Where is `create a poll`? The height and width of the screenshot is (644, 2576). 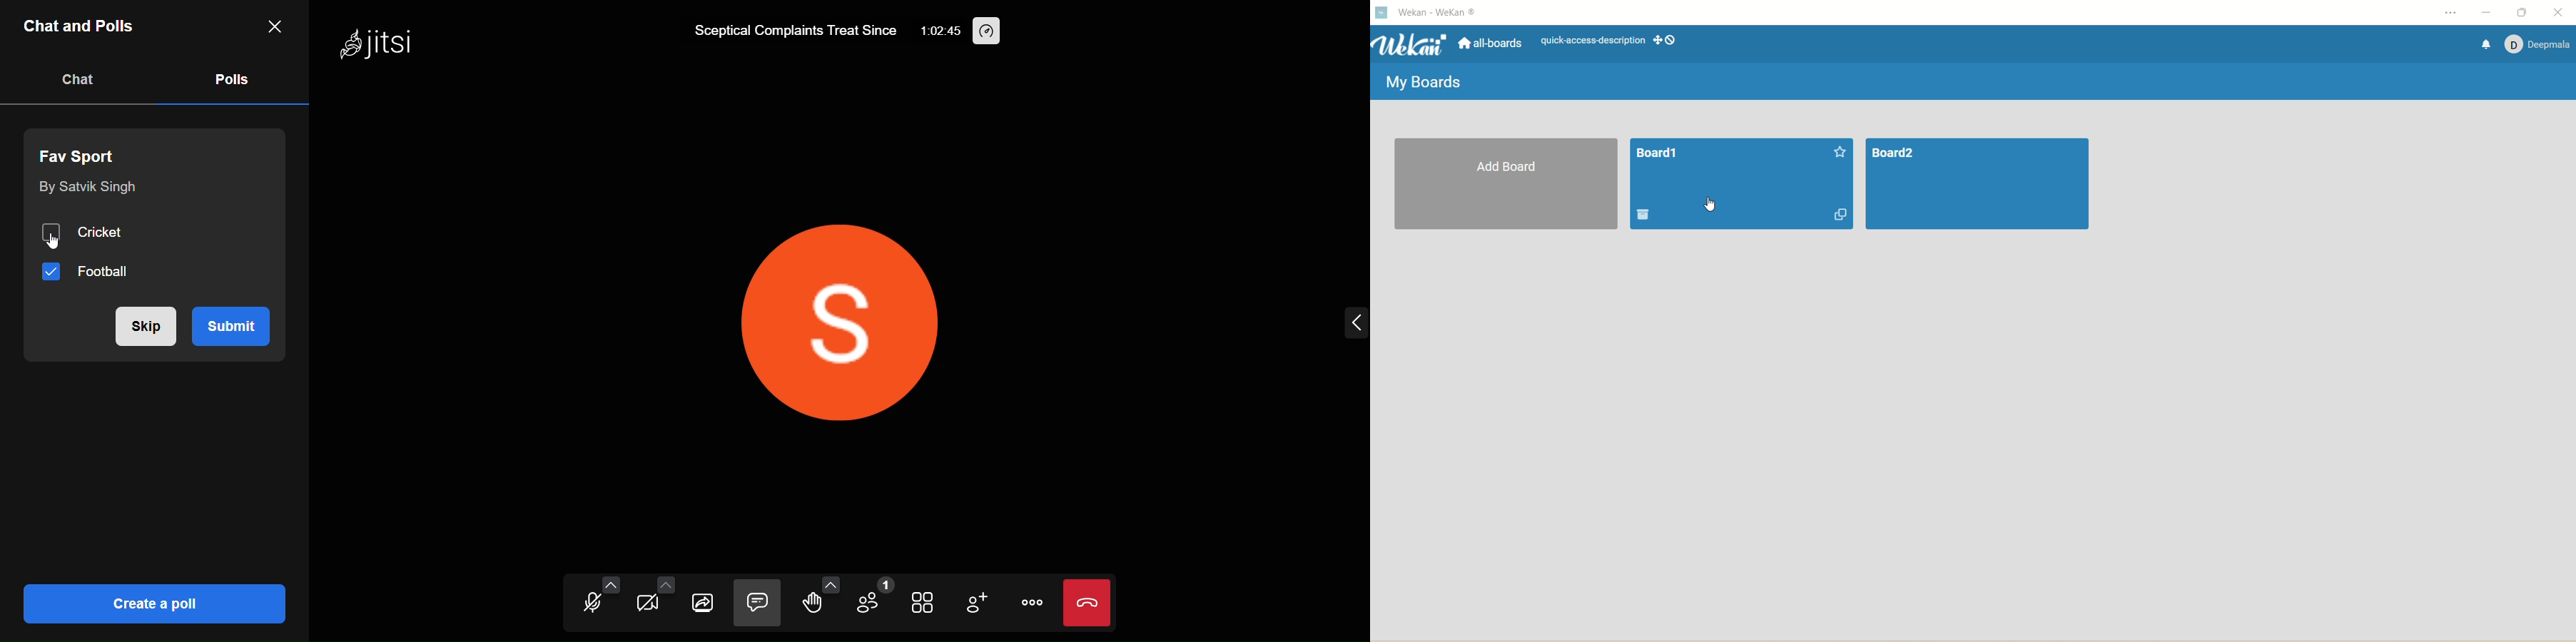 create a poll is located at coordinates (151, 603).